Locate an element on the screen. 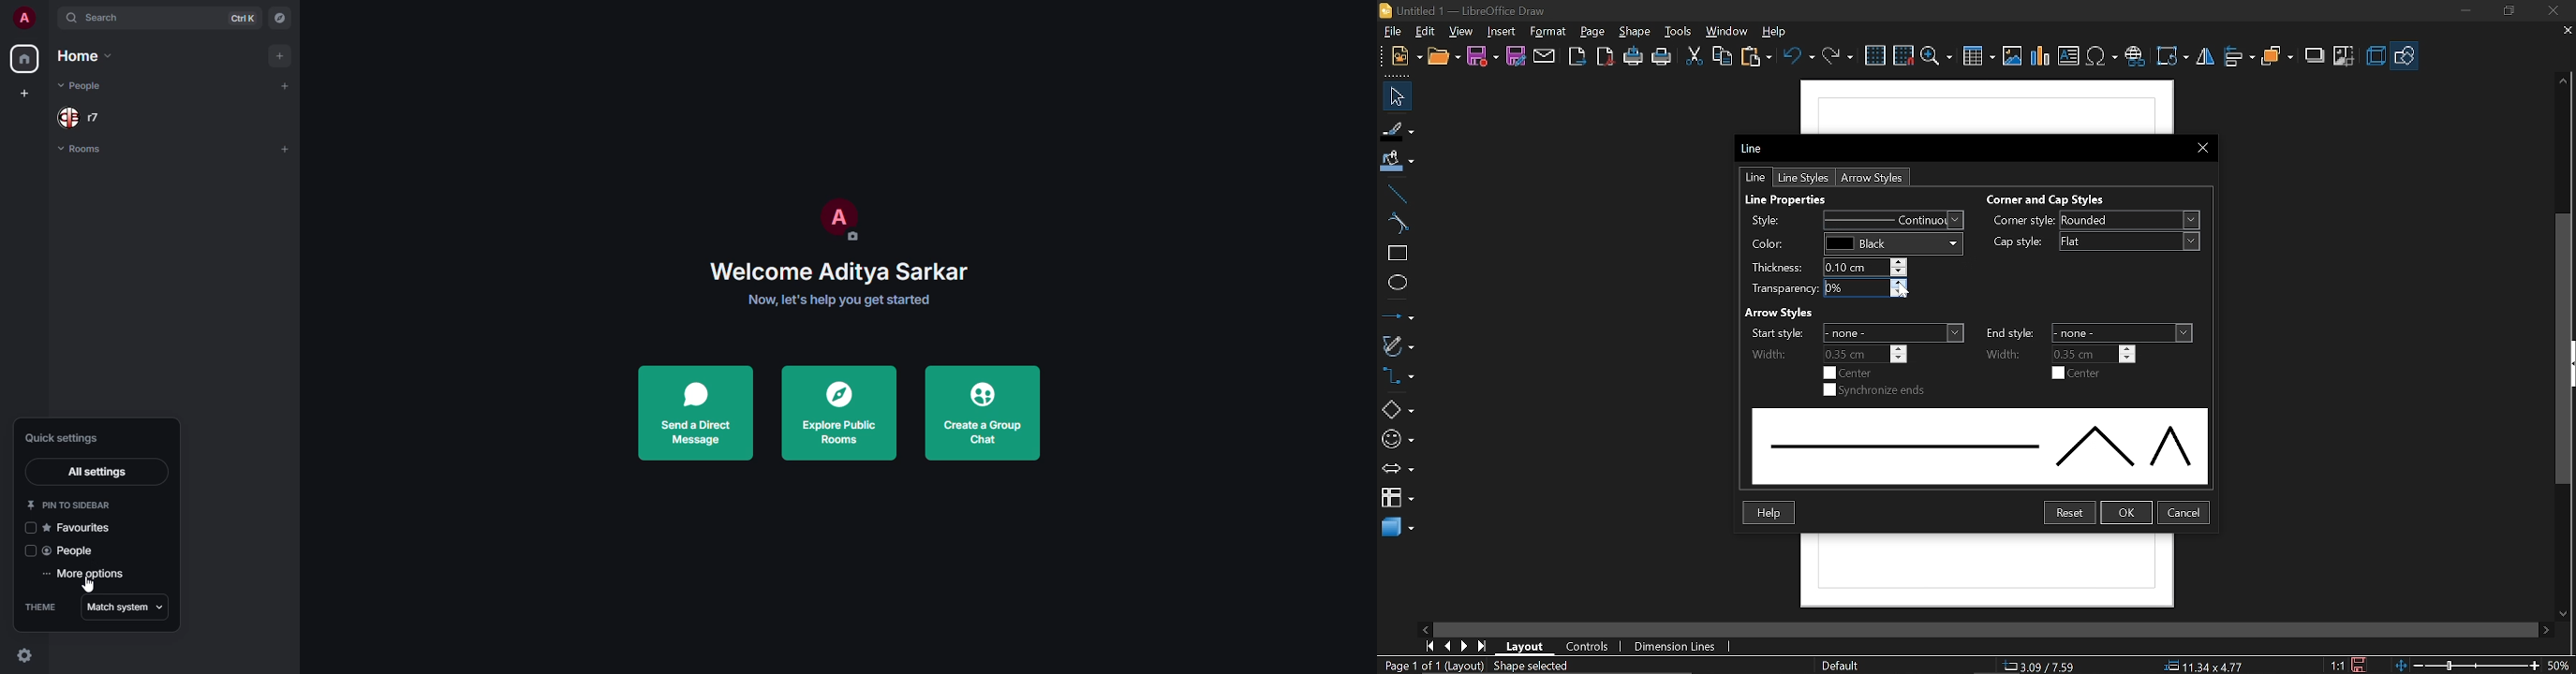 Image resolution: width=2576 pixels, height=700 pixels. home is located at coordinates (26, 59).